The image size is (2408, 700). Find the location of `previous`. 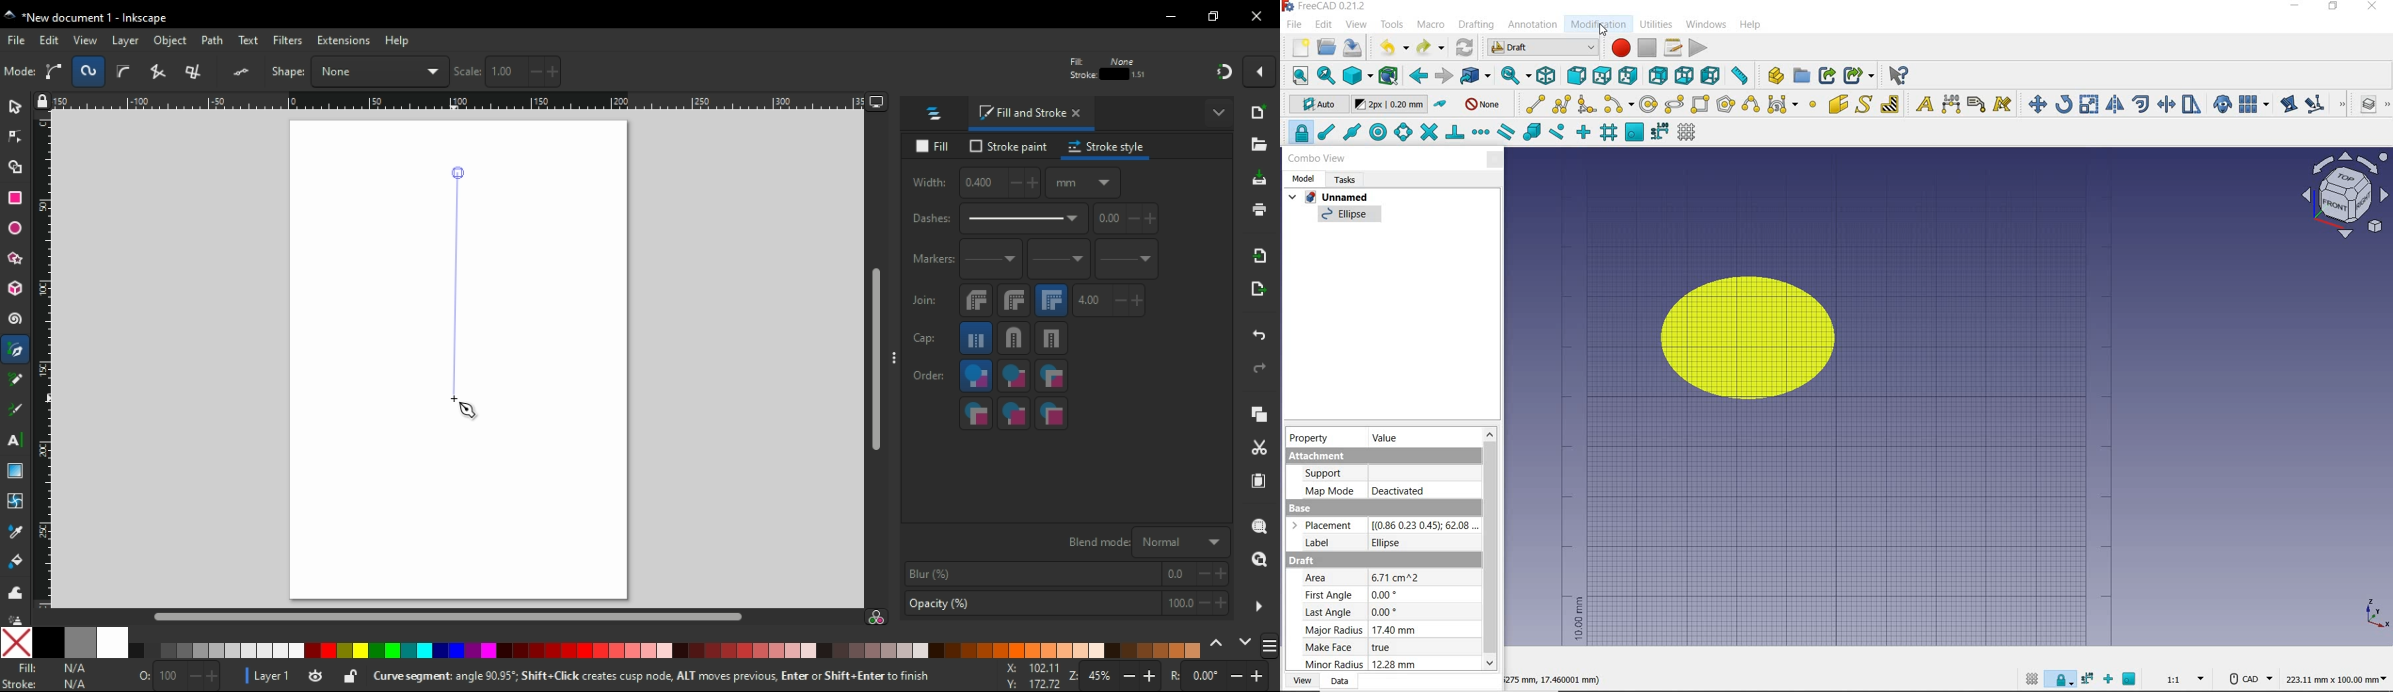

previous is located at coordinates (1219, 644).